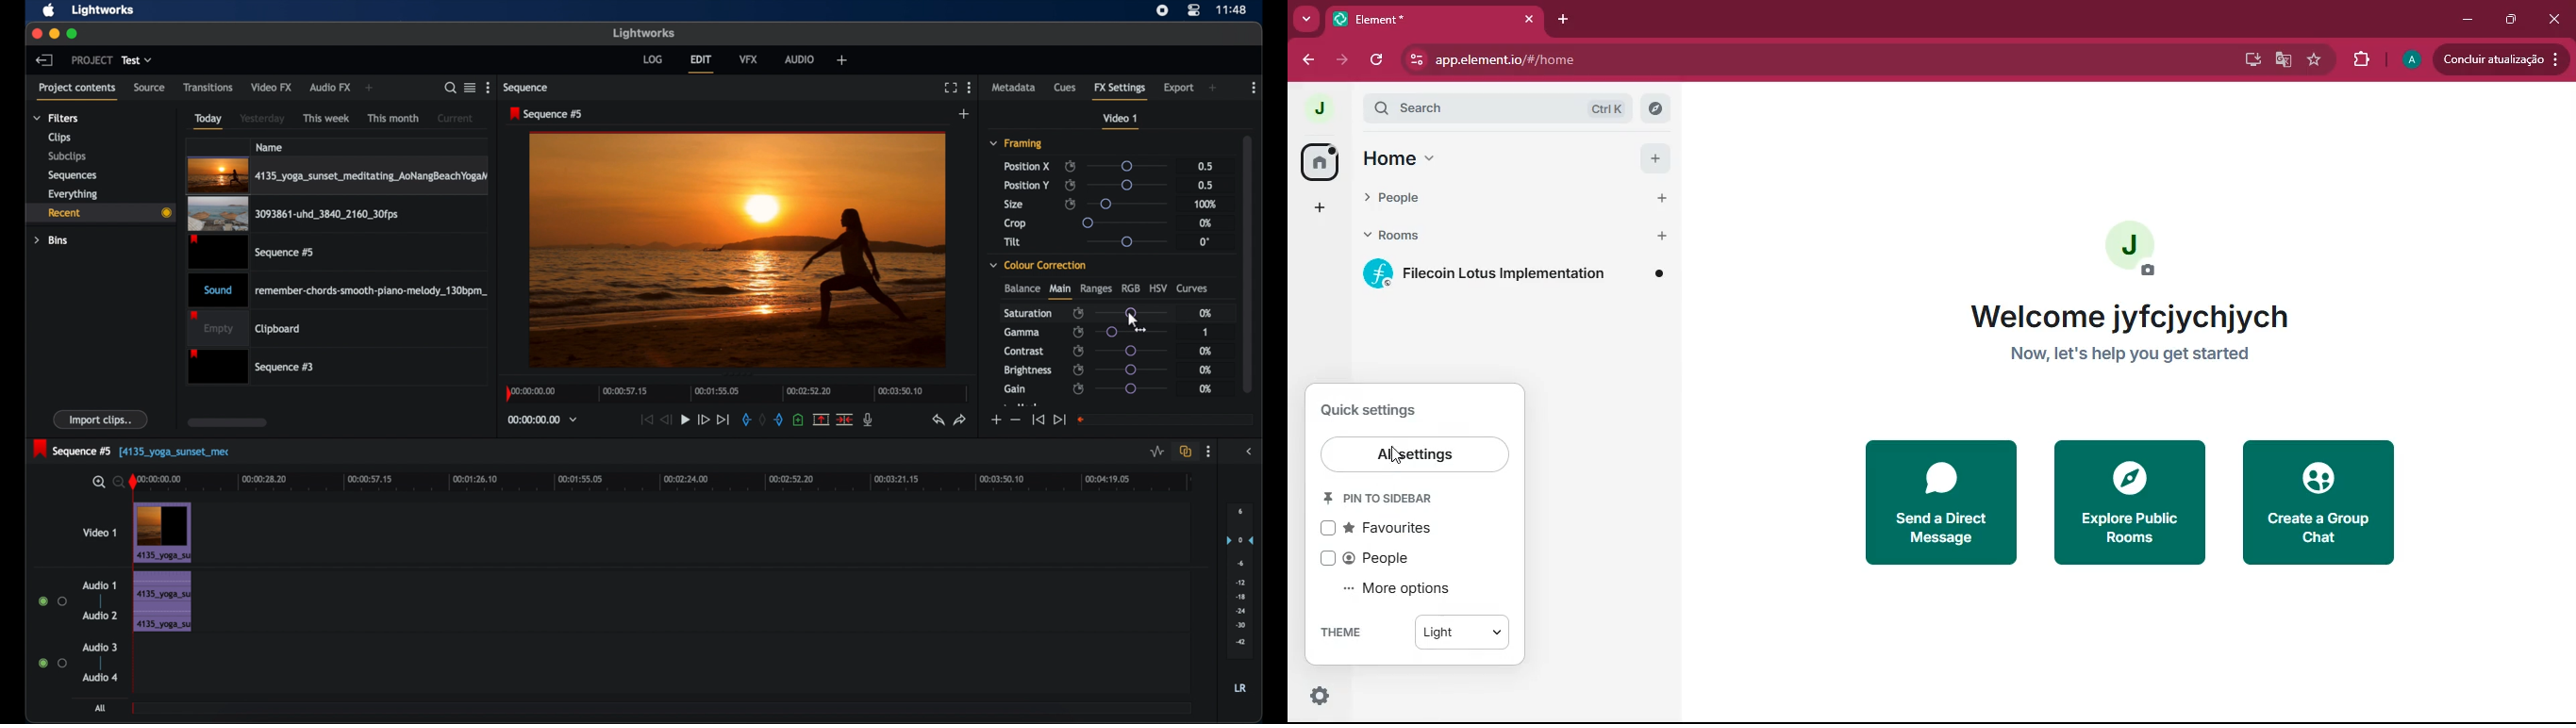 This screenshot has height=728, width=2576. What do you see at coordinates (2317, 60) in the screenshot?
I see `favourite` at bounding box center [2317, 60].